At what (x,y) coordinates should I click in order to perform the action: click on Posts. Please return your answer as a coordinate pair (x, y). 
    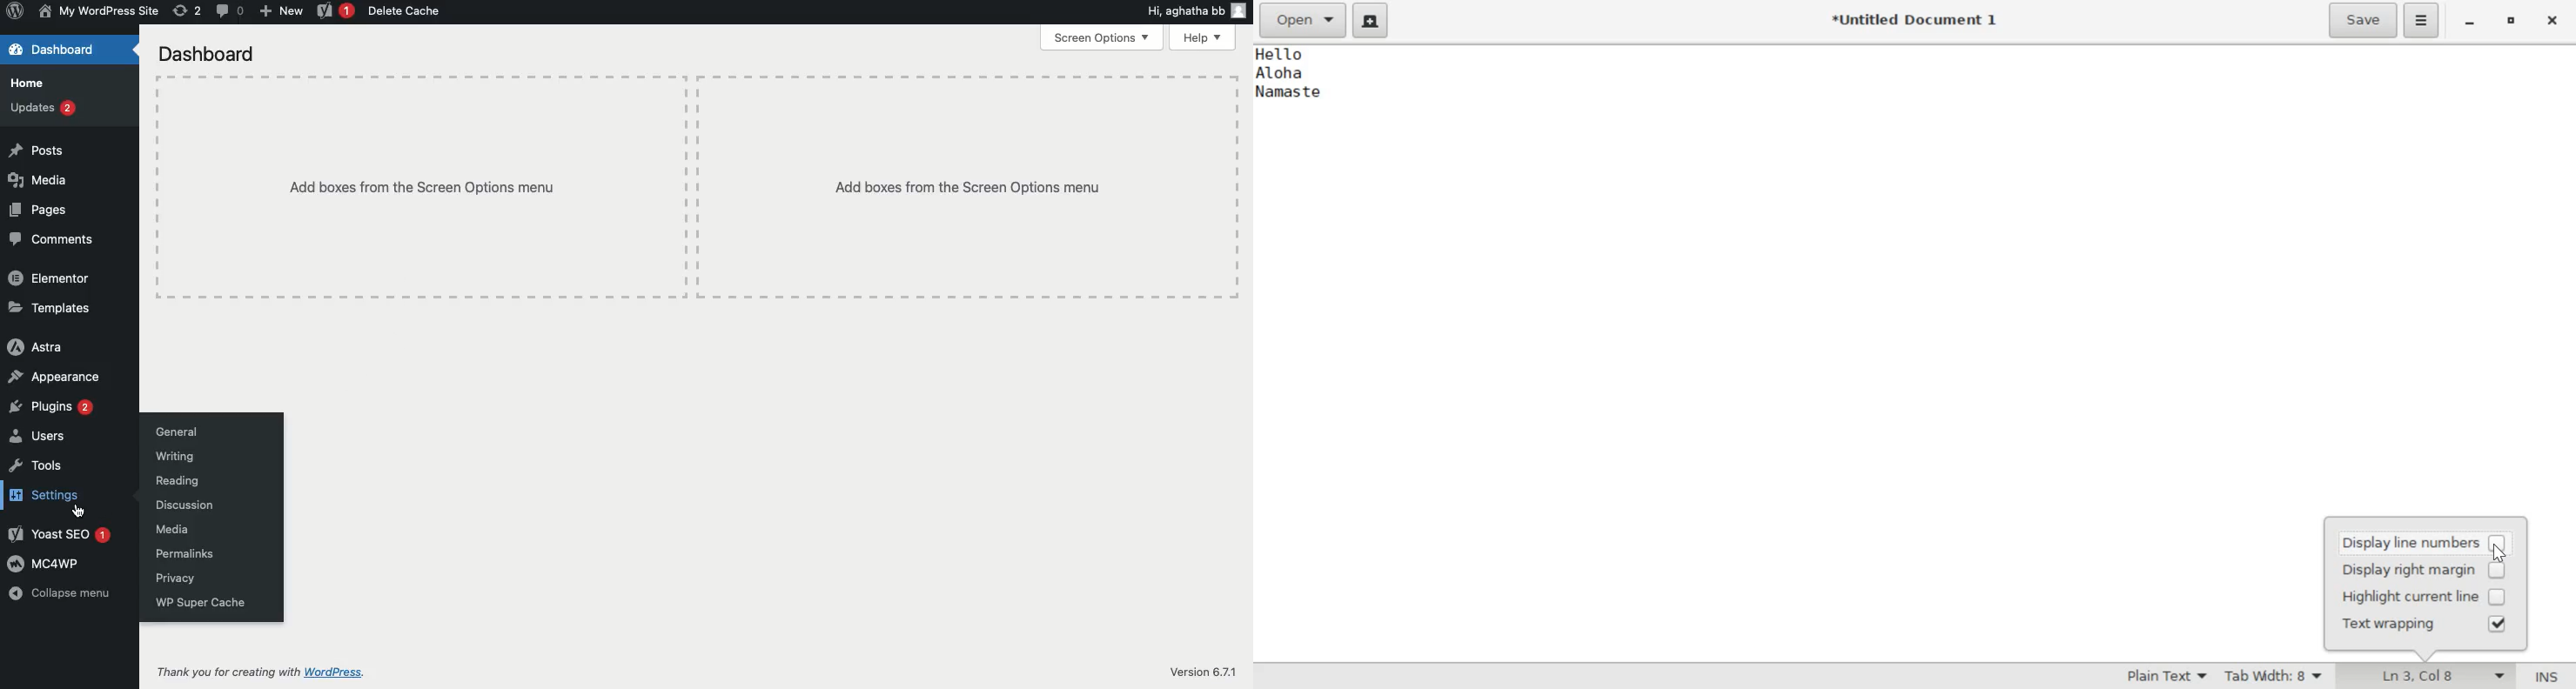
    Looking at the image, I should click on (35, 149).